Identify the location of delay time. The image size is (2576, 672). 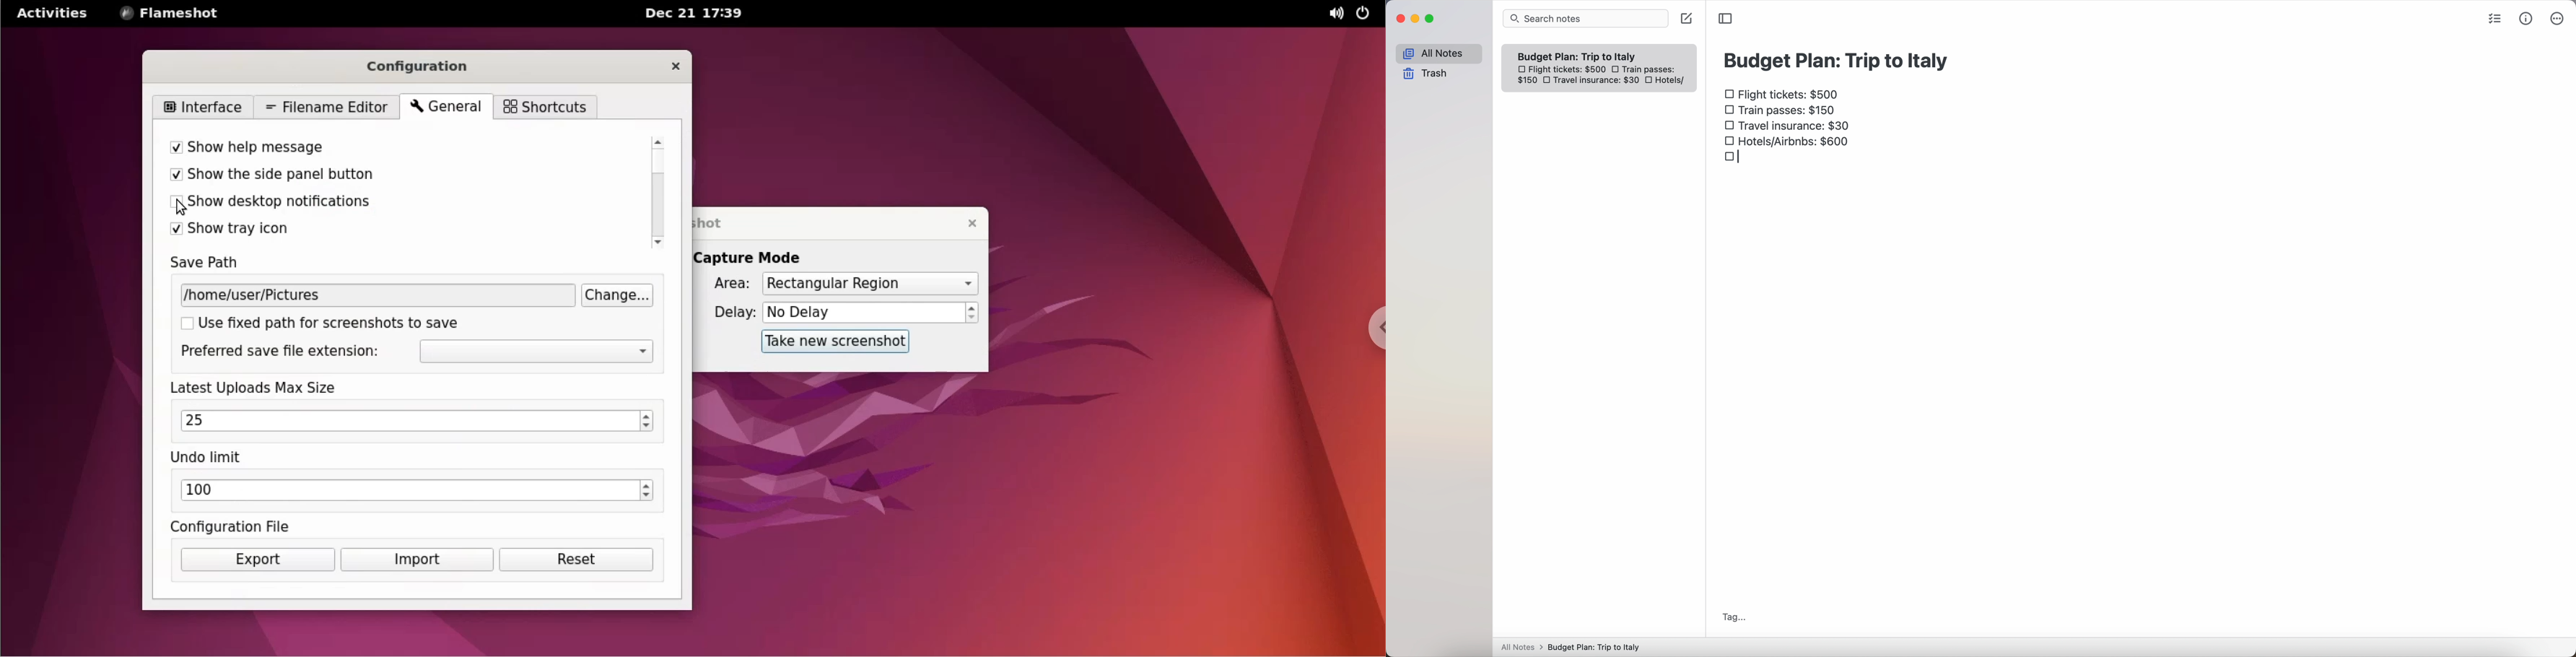
(863, 312).